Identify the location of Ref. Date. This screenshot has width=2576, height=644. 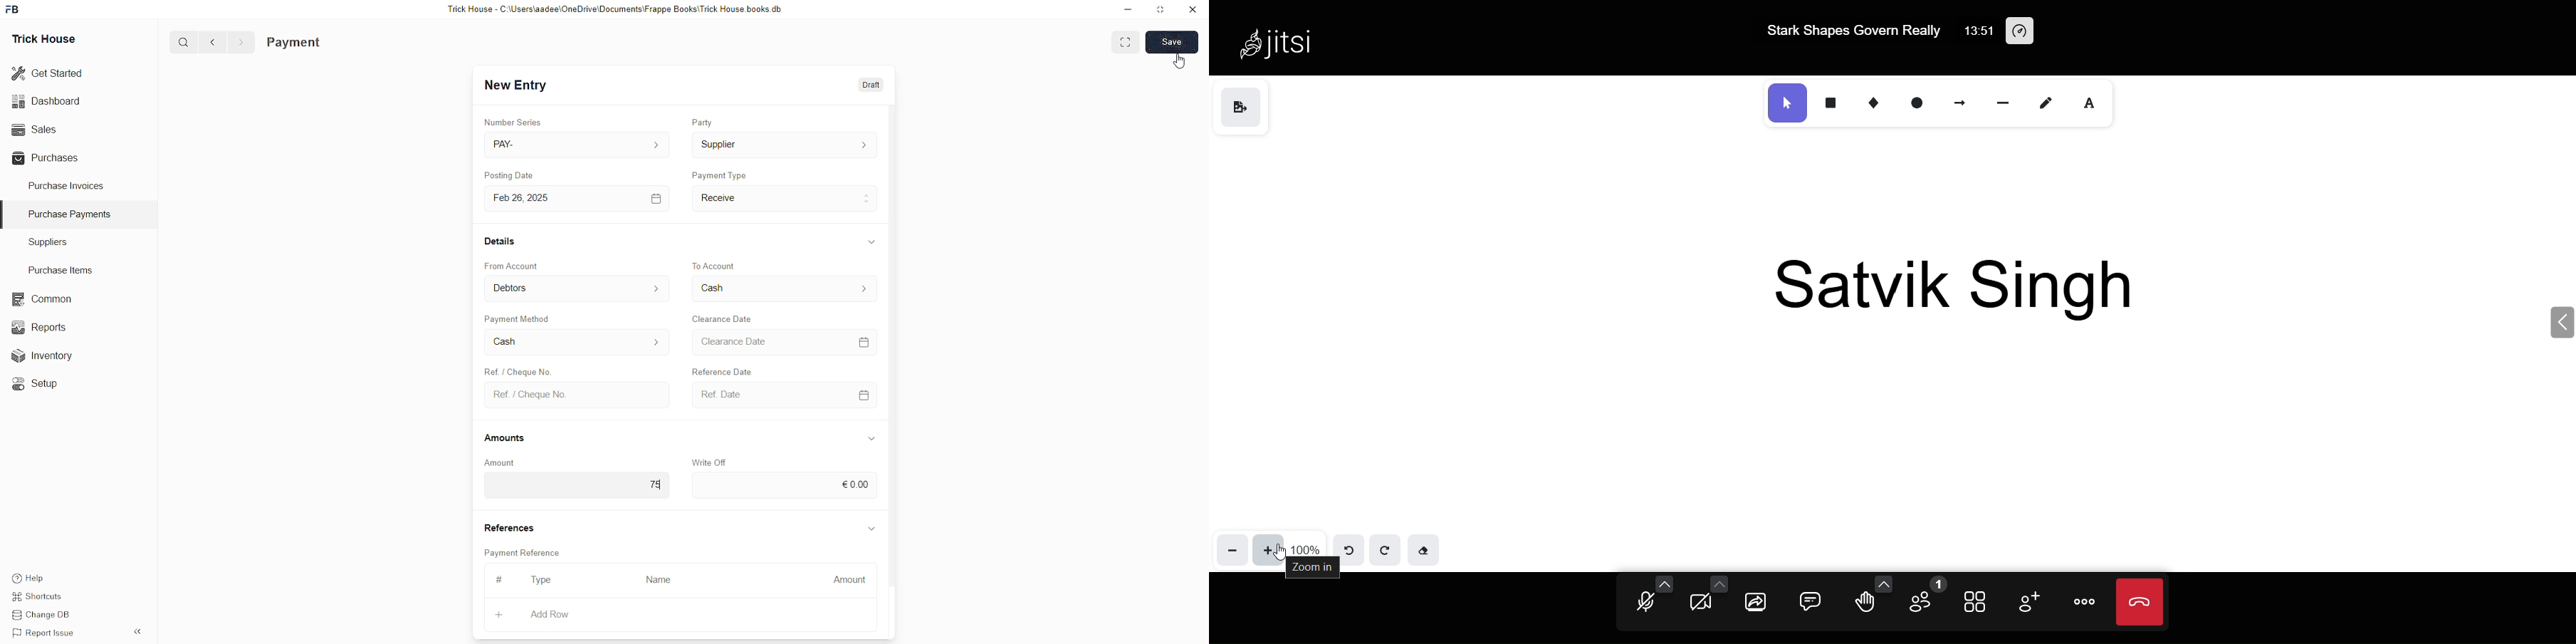
(780, 394).